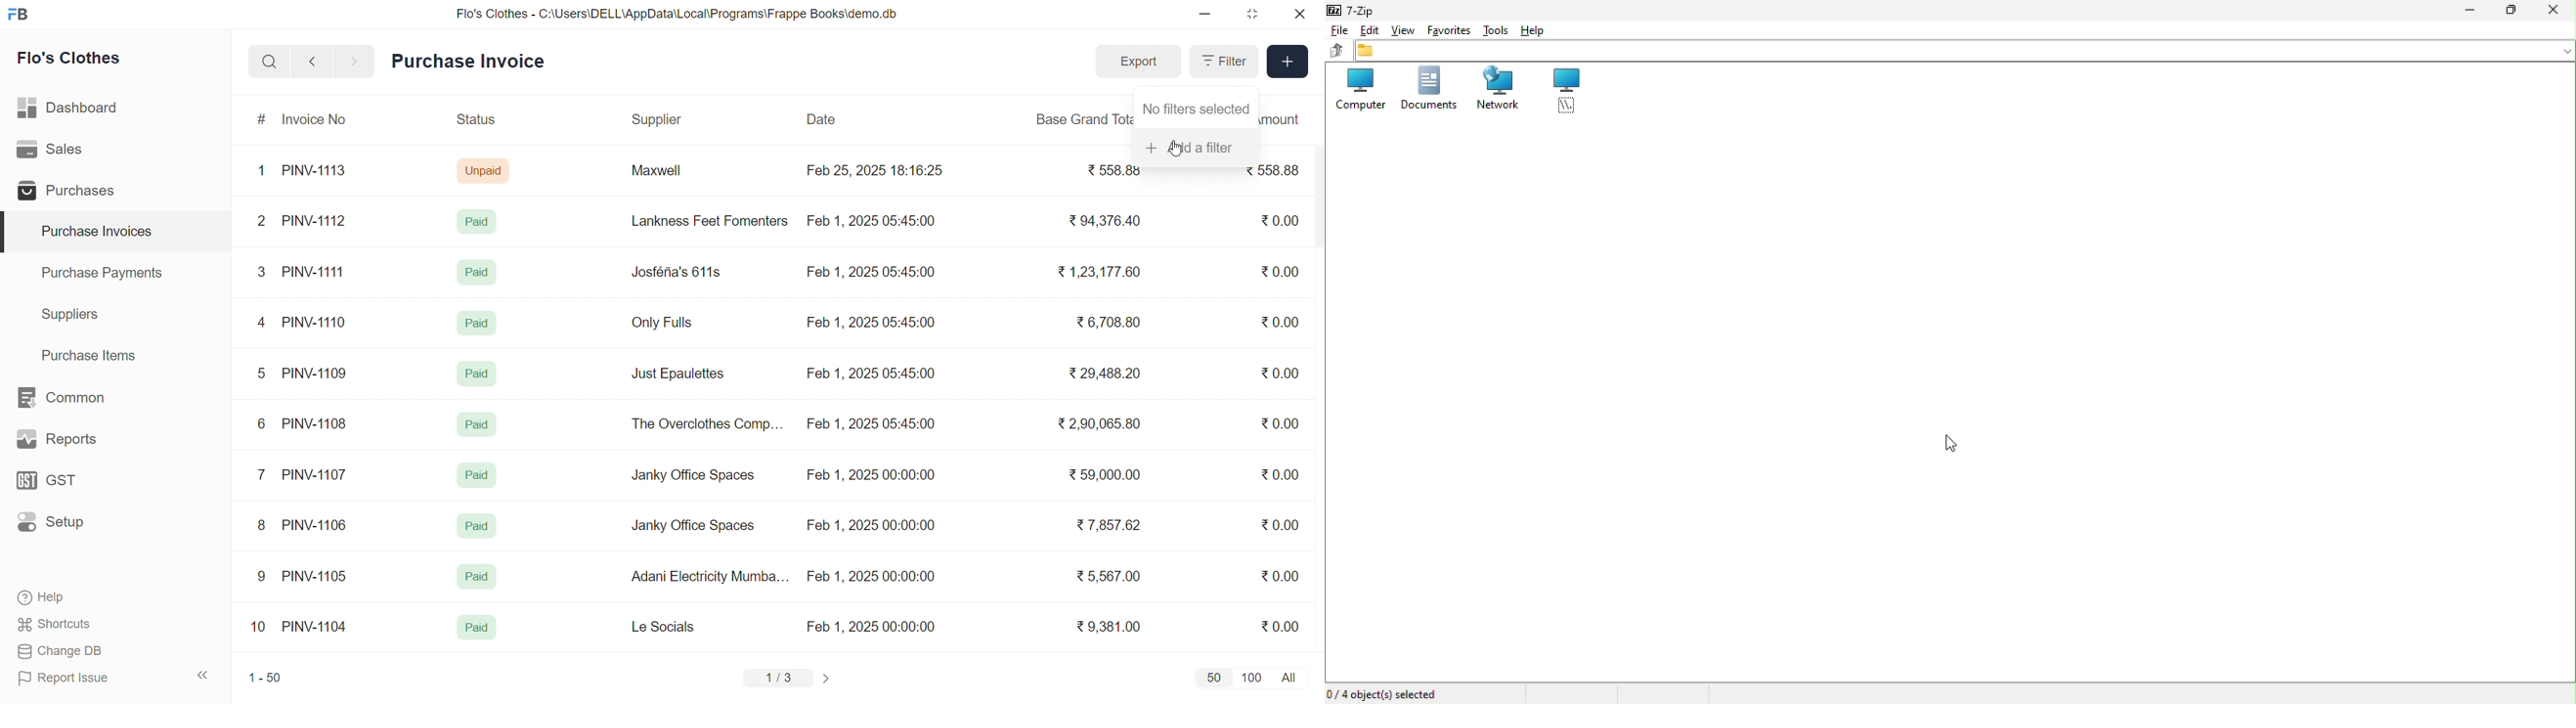 The height and width of the screenshot is (728, 2576). Describe the element at coordinates (72, 485) in the screenshot. I see `GST` at that location.